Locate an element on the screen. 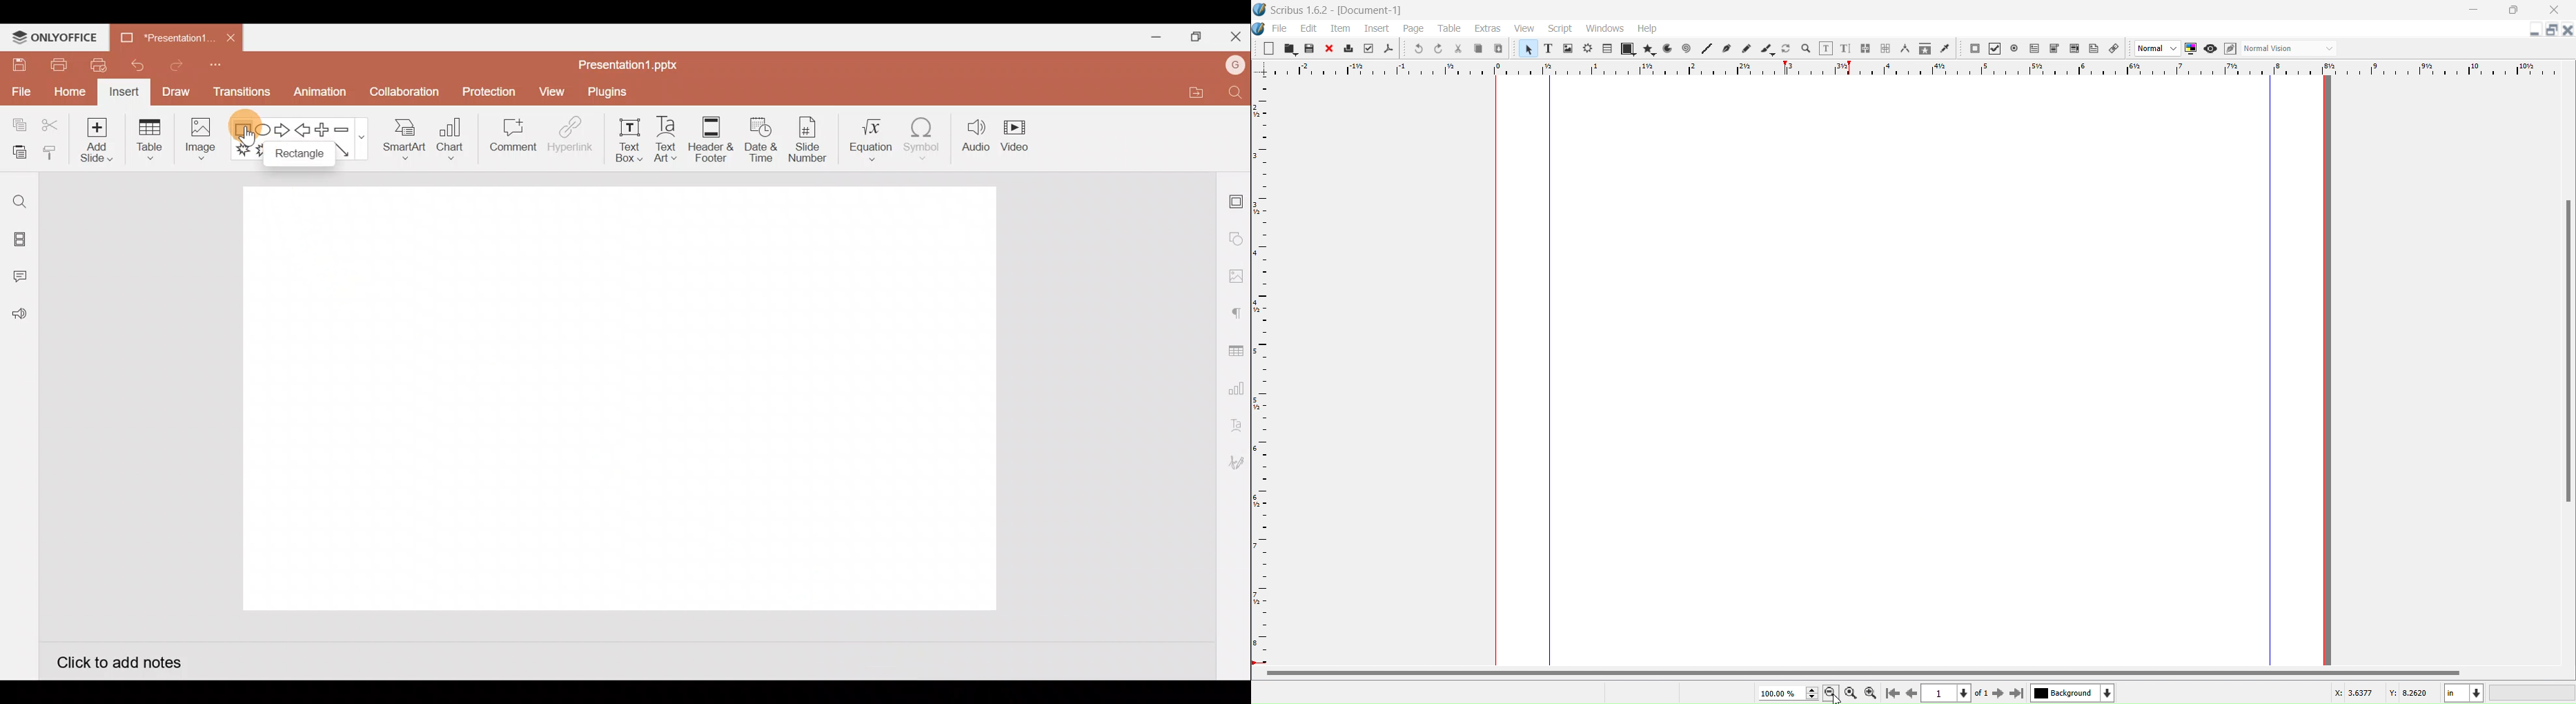 The height and width of the screenshot is (728, 2576). Text Annotations is located at coordinates (2094, 48).